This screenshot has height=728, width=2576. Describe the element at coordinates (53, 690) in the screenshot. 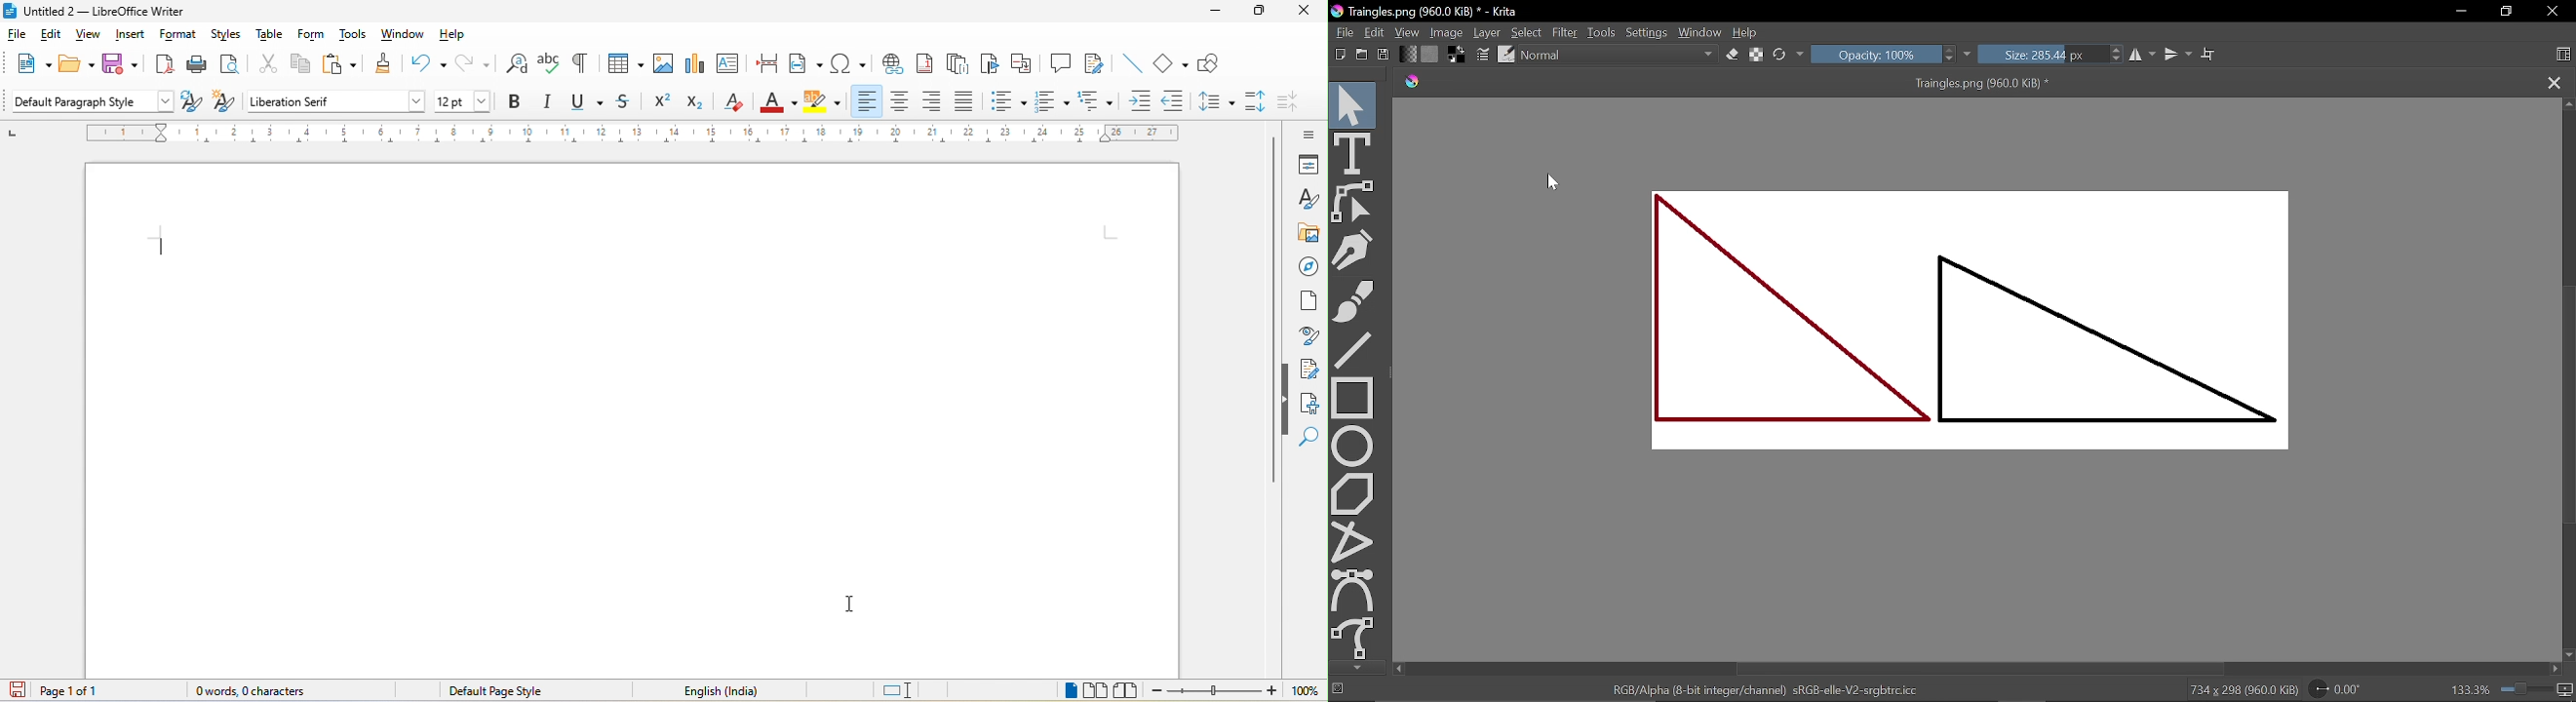

I see `page 1 of 1` at that location.